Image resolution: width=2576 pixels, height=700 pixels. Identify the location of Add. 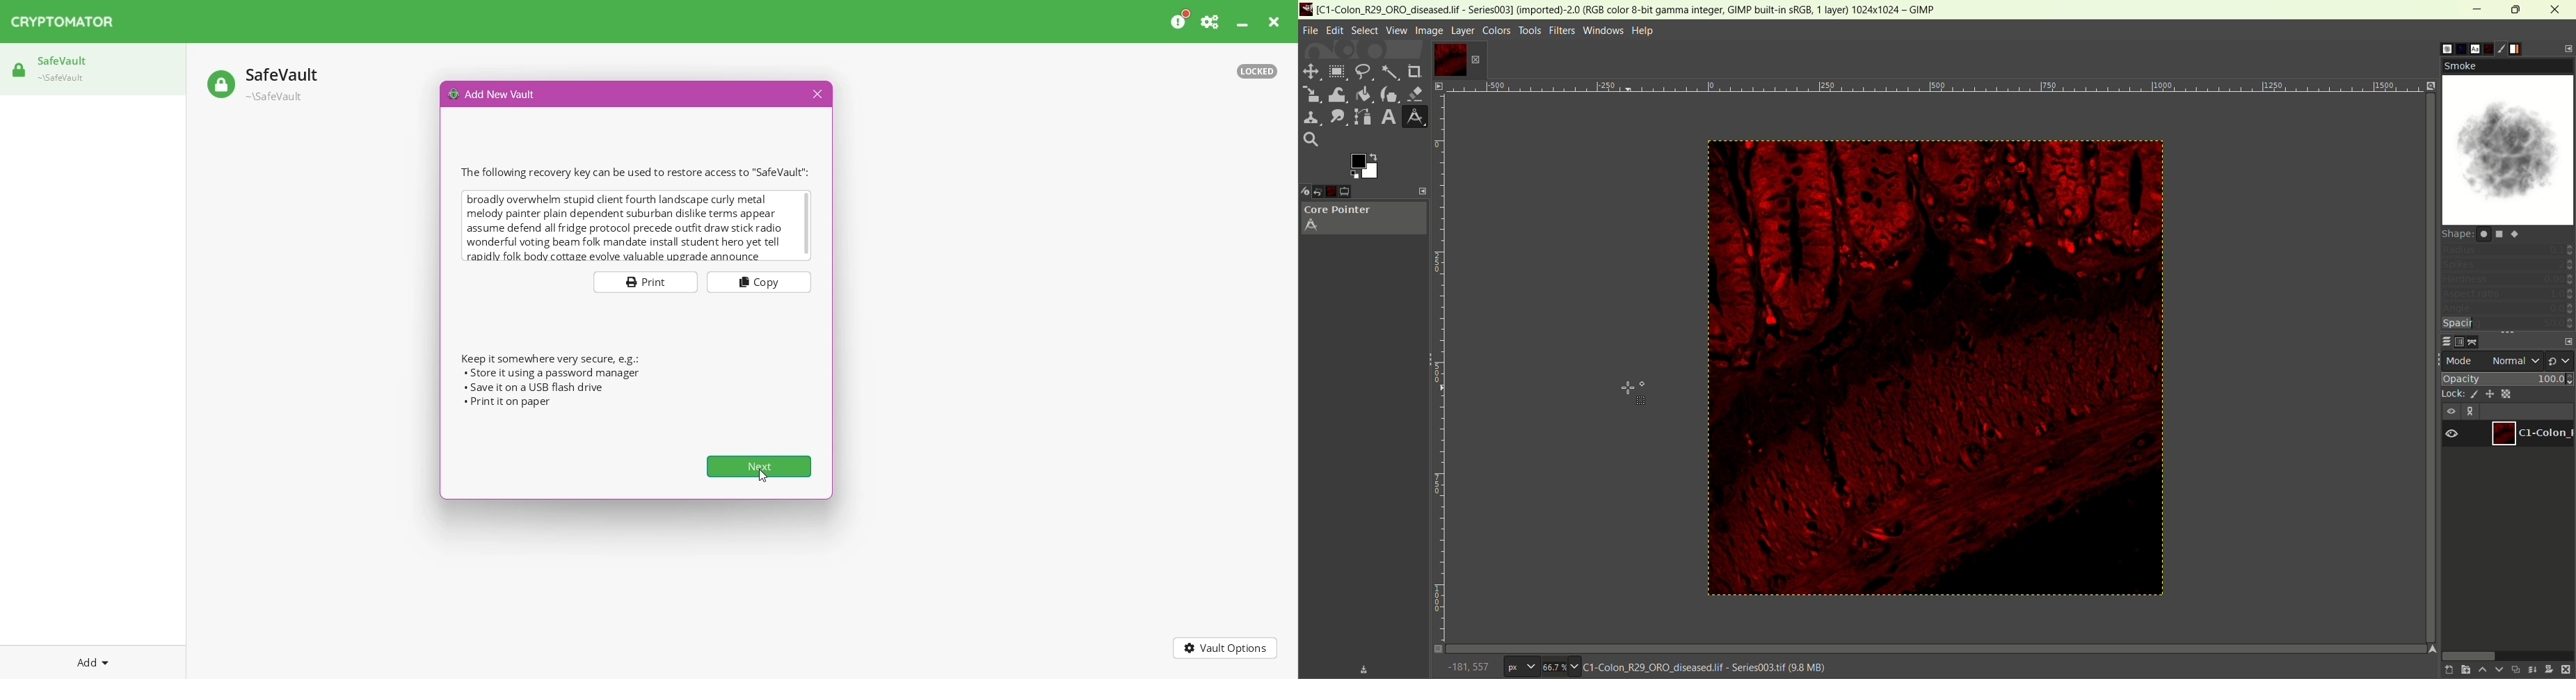
(93, 660).